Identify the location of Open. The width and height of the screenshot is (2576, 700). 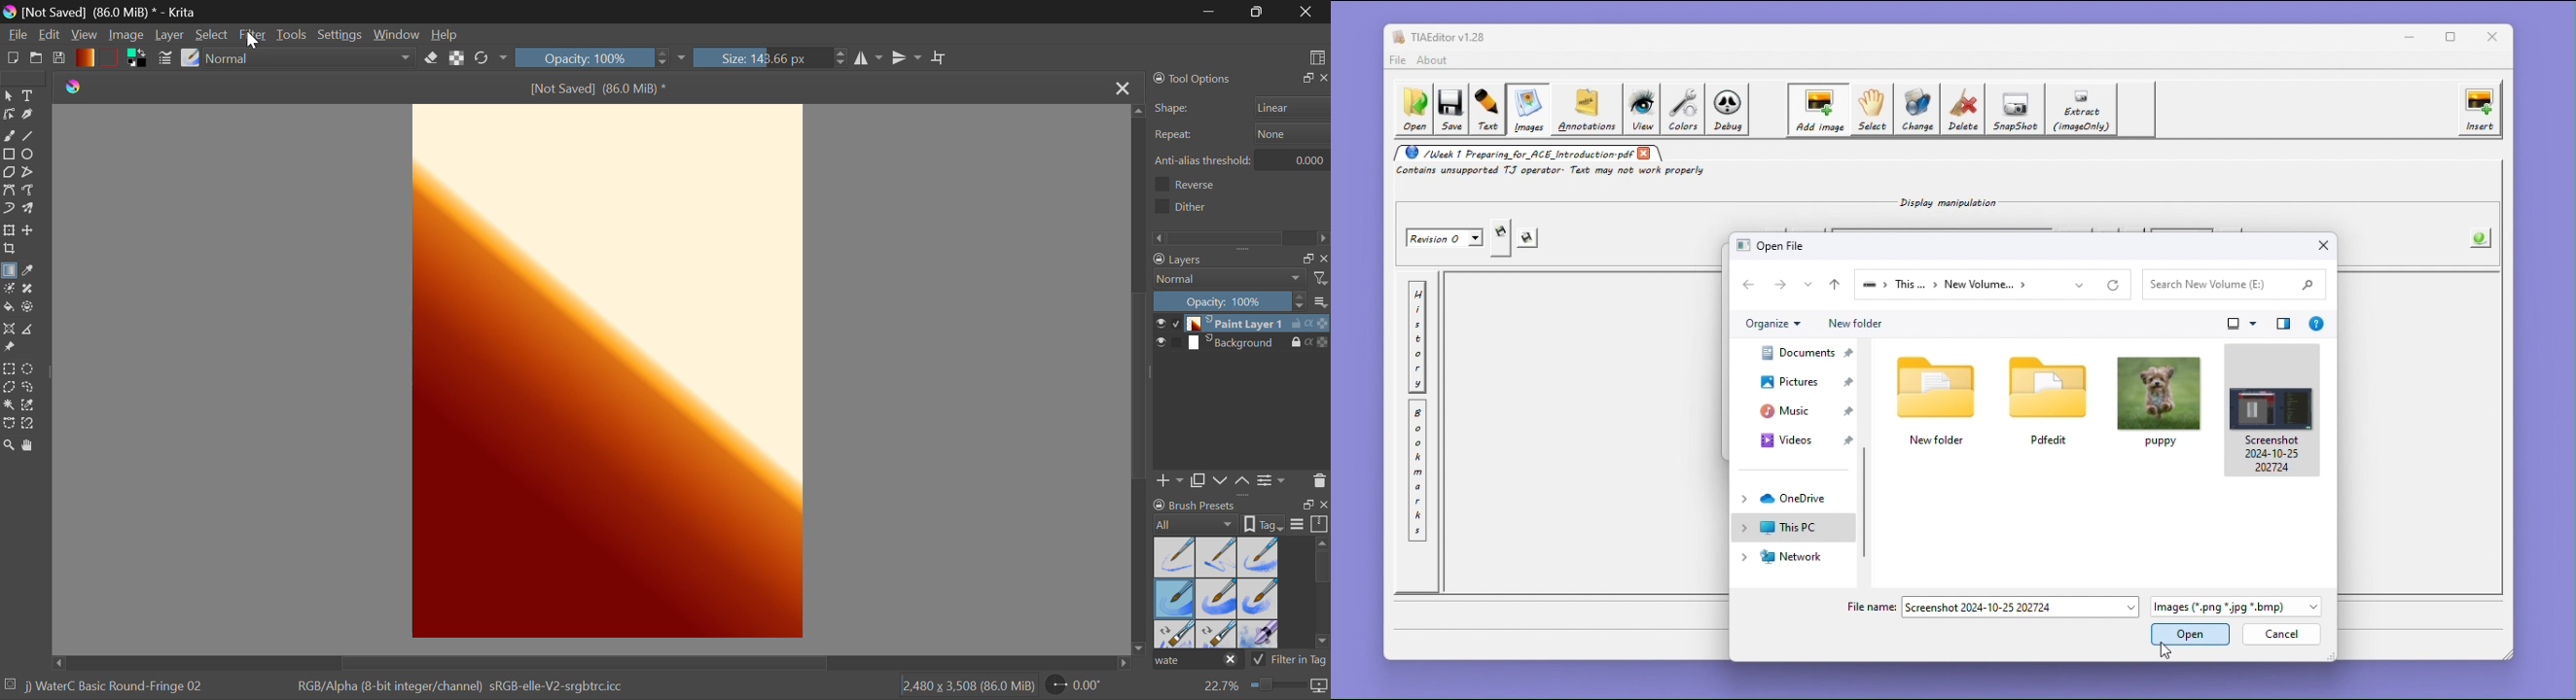
(36, 58).